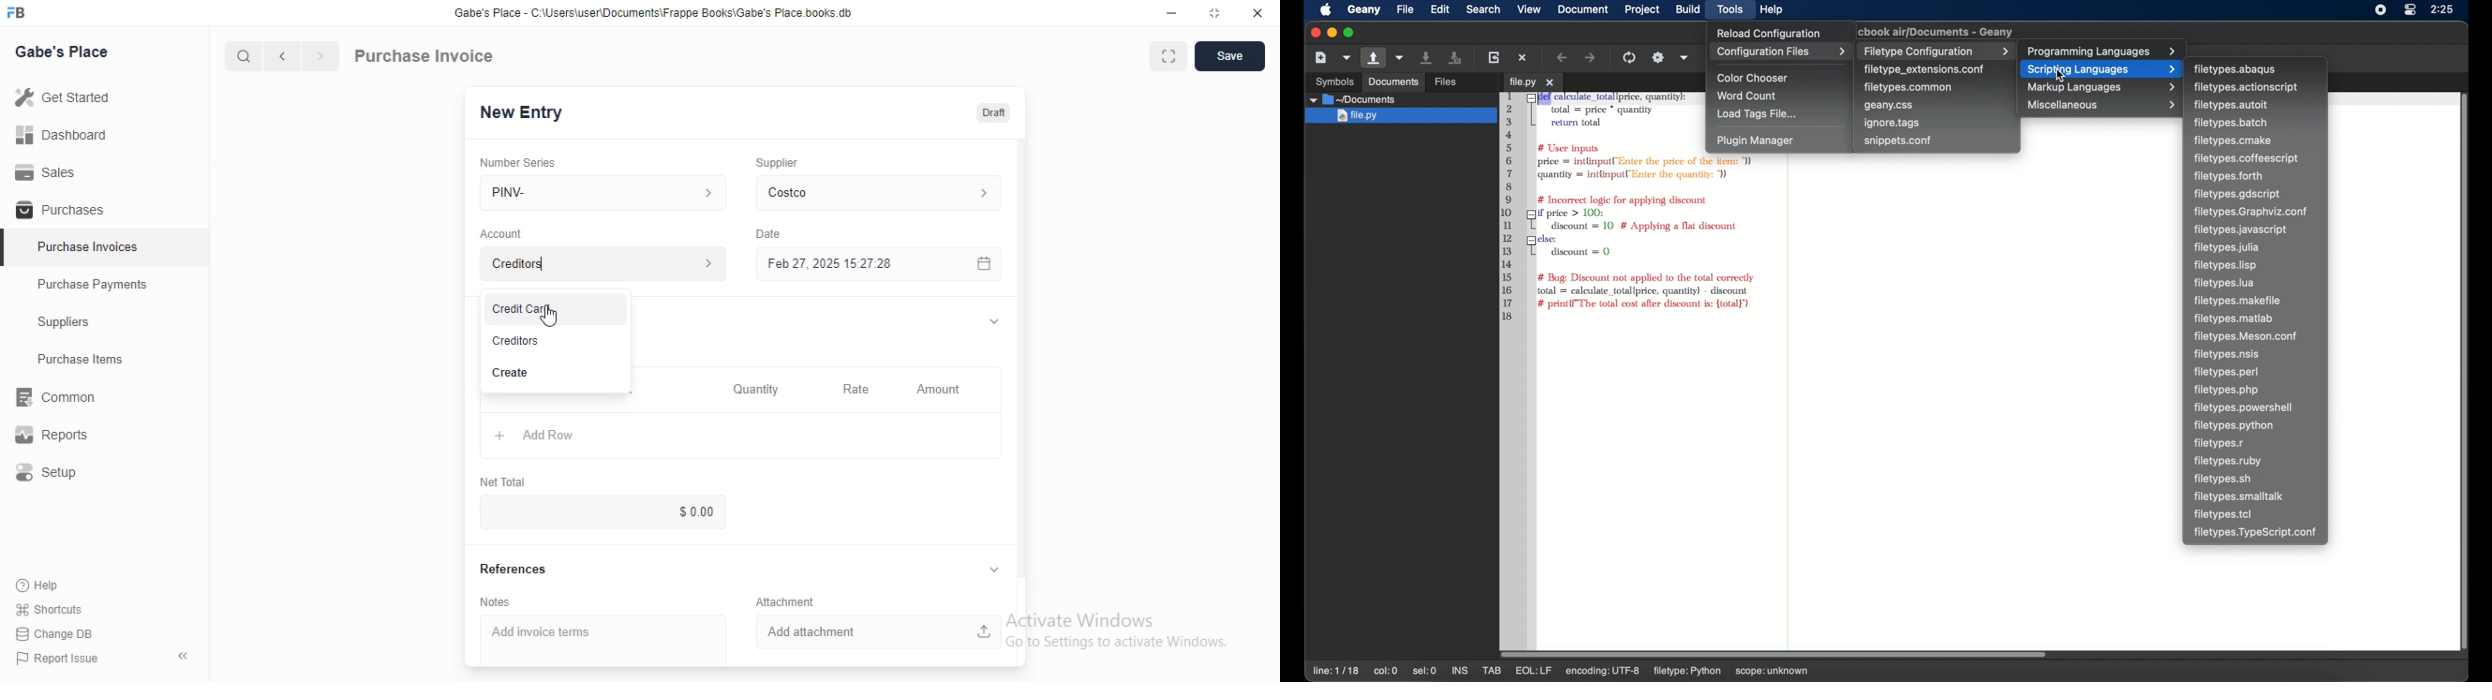 Image resolution: width=2492 pixels, height=700 pixels. What do you see at coordinates (522, 113) in the screenshot?
I see `New Entry` at bounding box center [522, 113].